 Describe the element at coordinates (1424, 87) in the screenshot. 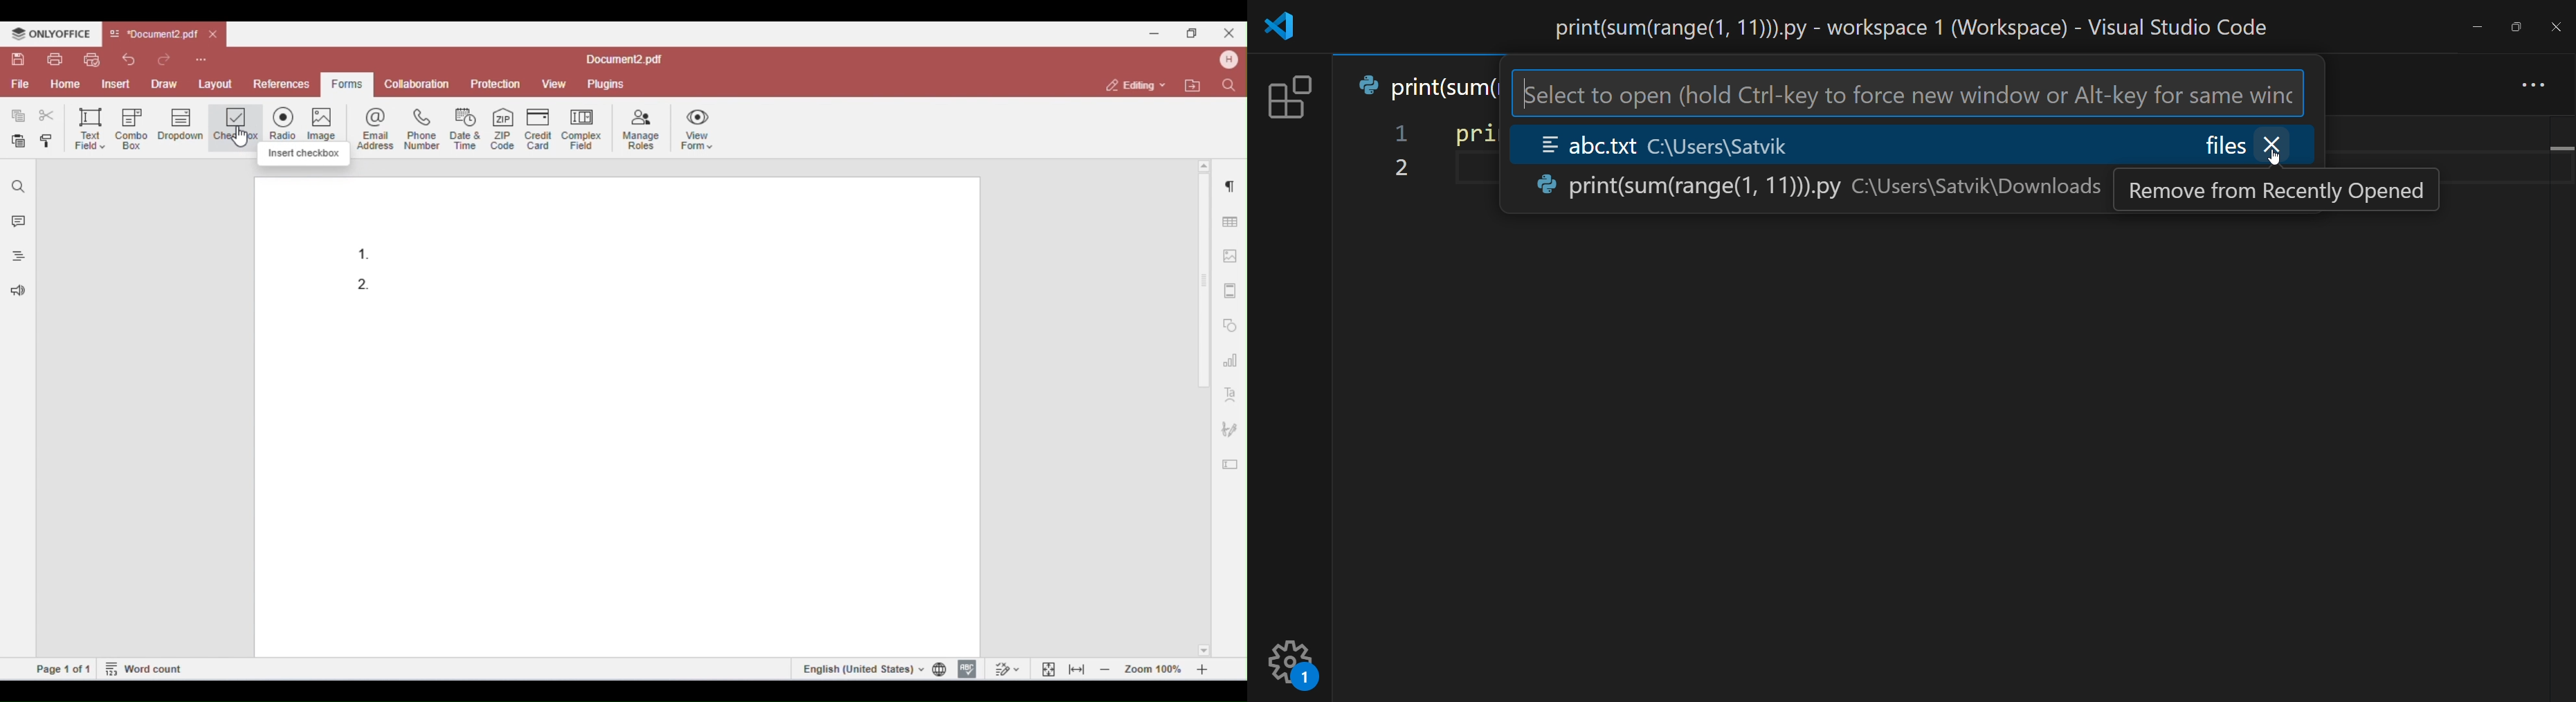

I see `print(sum(` at that location.